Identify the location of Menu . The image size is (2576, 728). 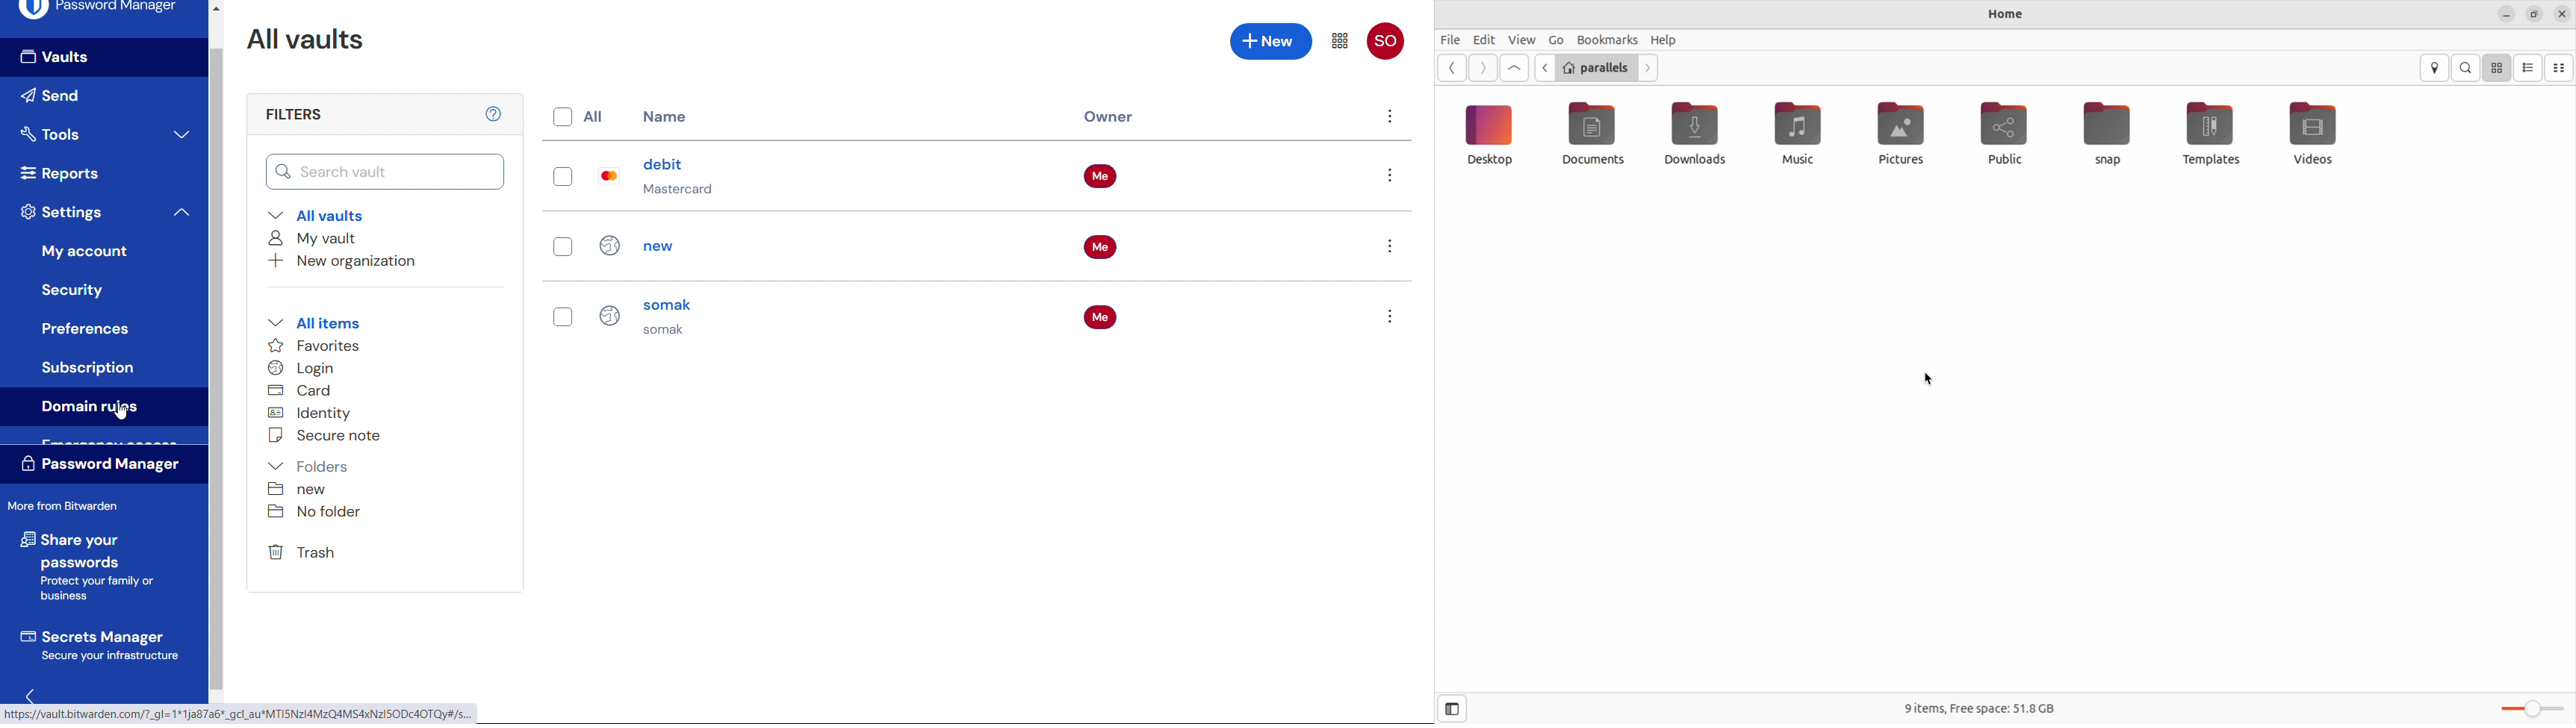
(1339, 40).